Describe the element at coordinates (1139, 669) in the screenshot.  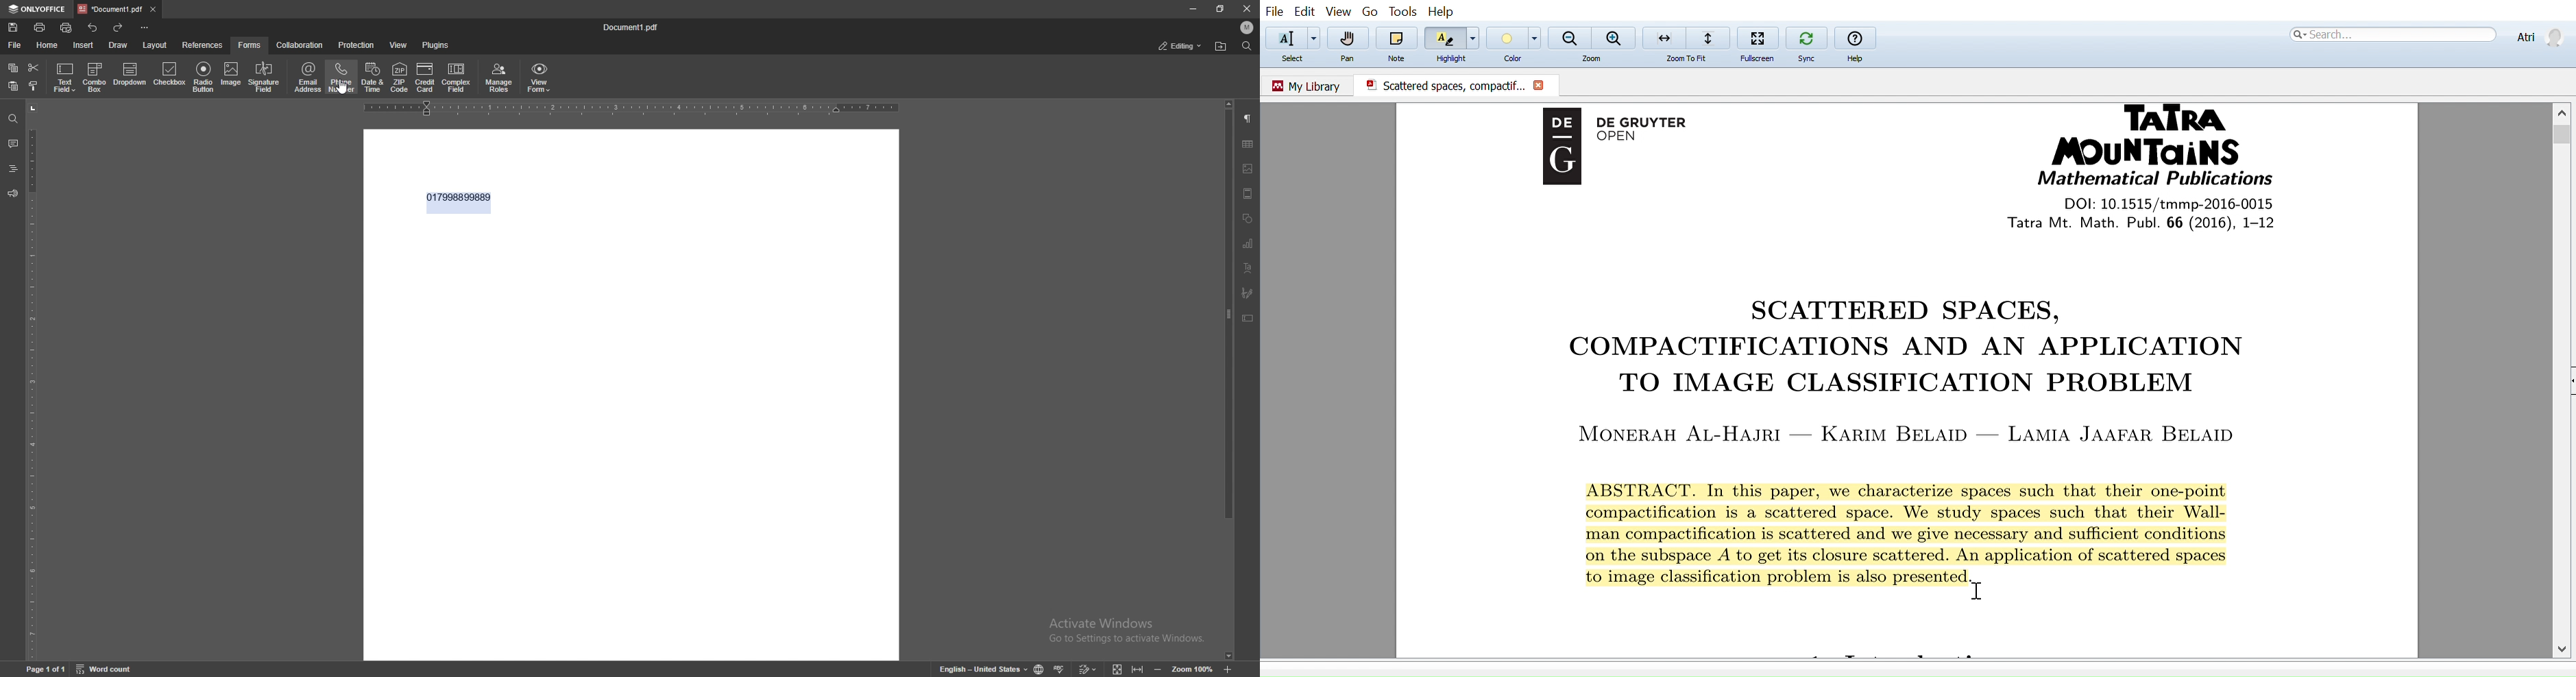
I see `fit to width` at that location.